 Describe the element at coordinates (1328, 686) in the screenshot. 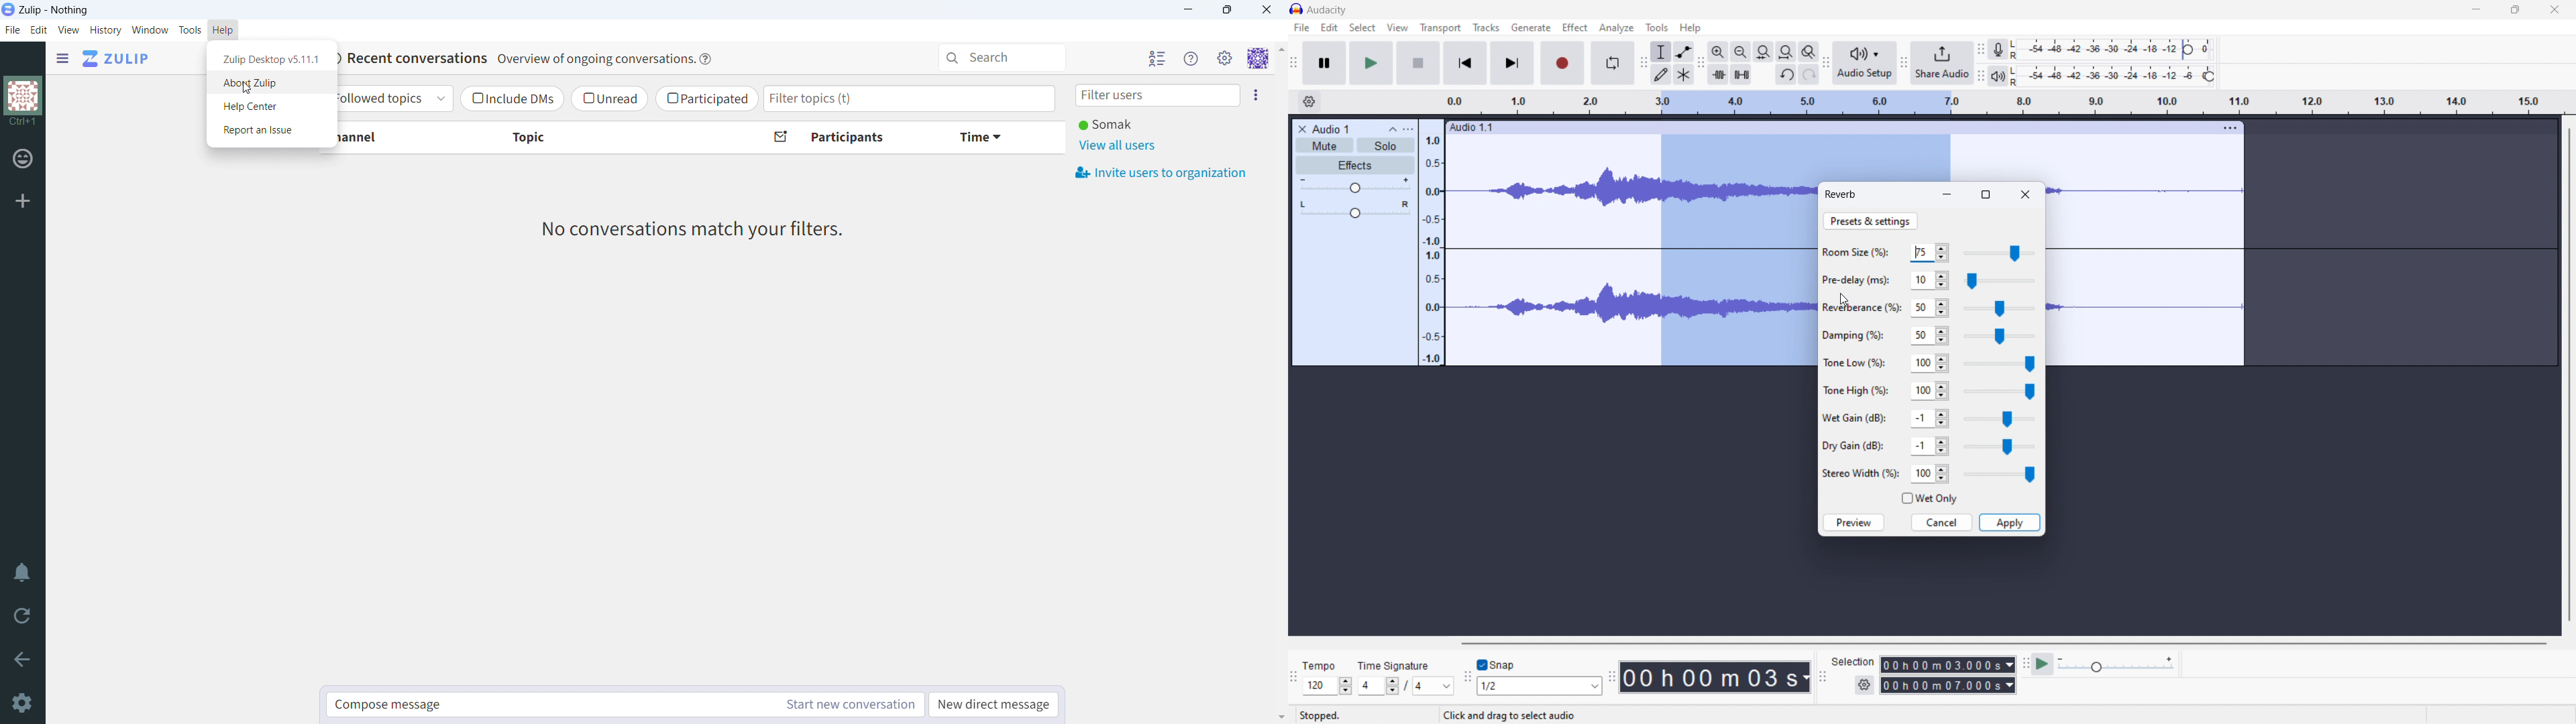

I see `120` at that location.